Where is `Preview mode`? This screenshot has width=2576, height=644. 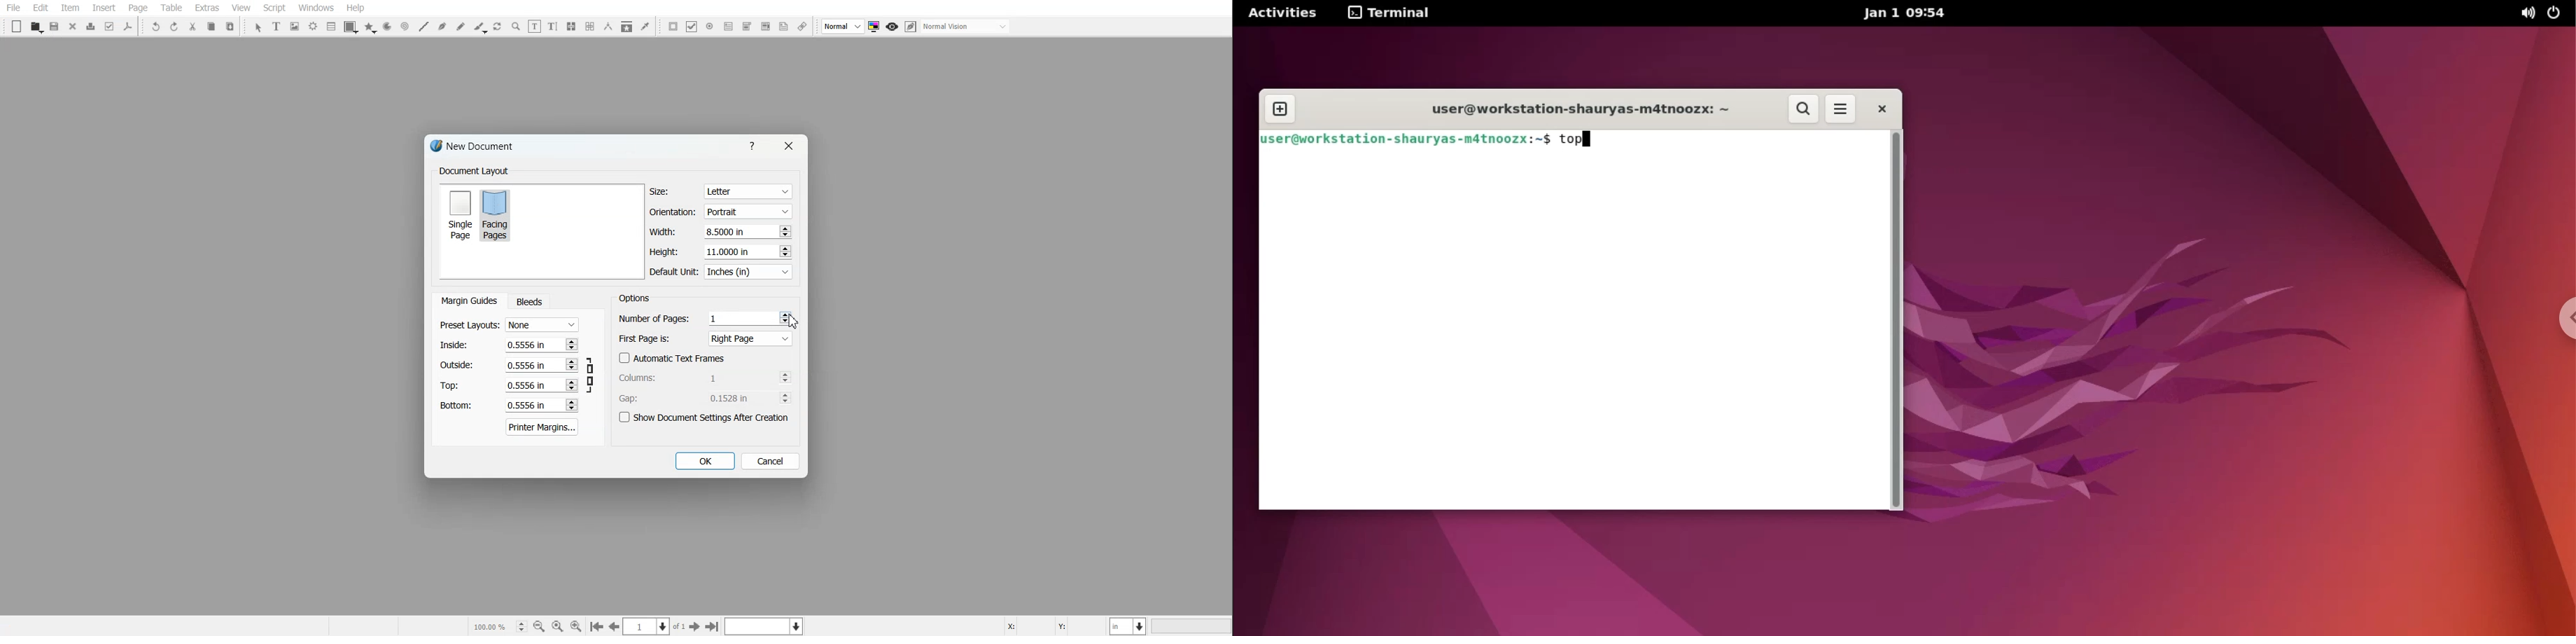
Preview mode is located at coordinates (893, 27).